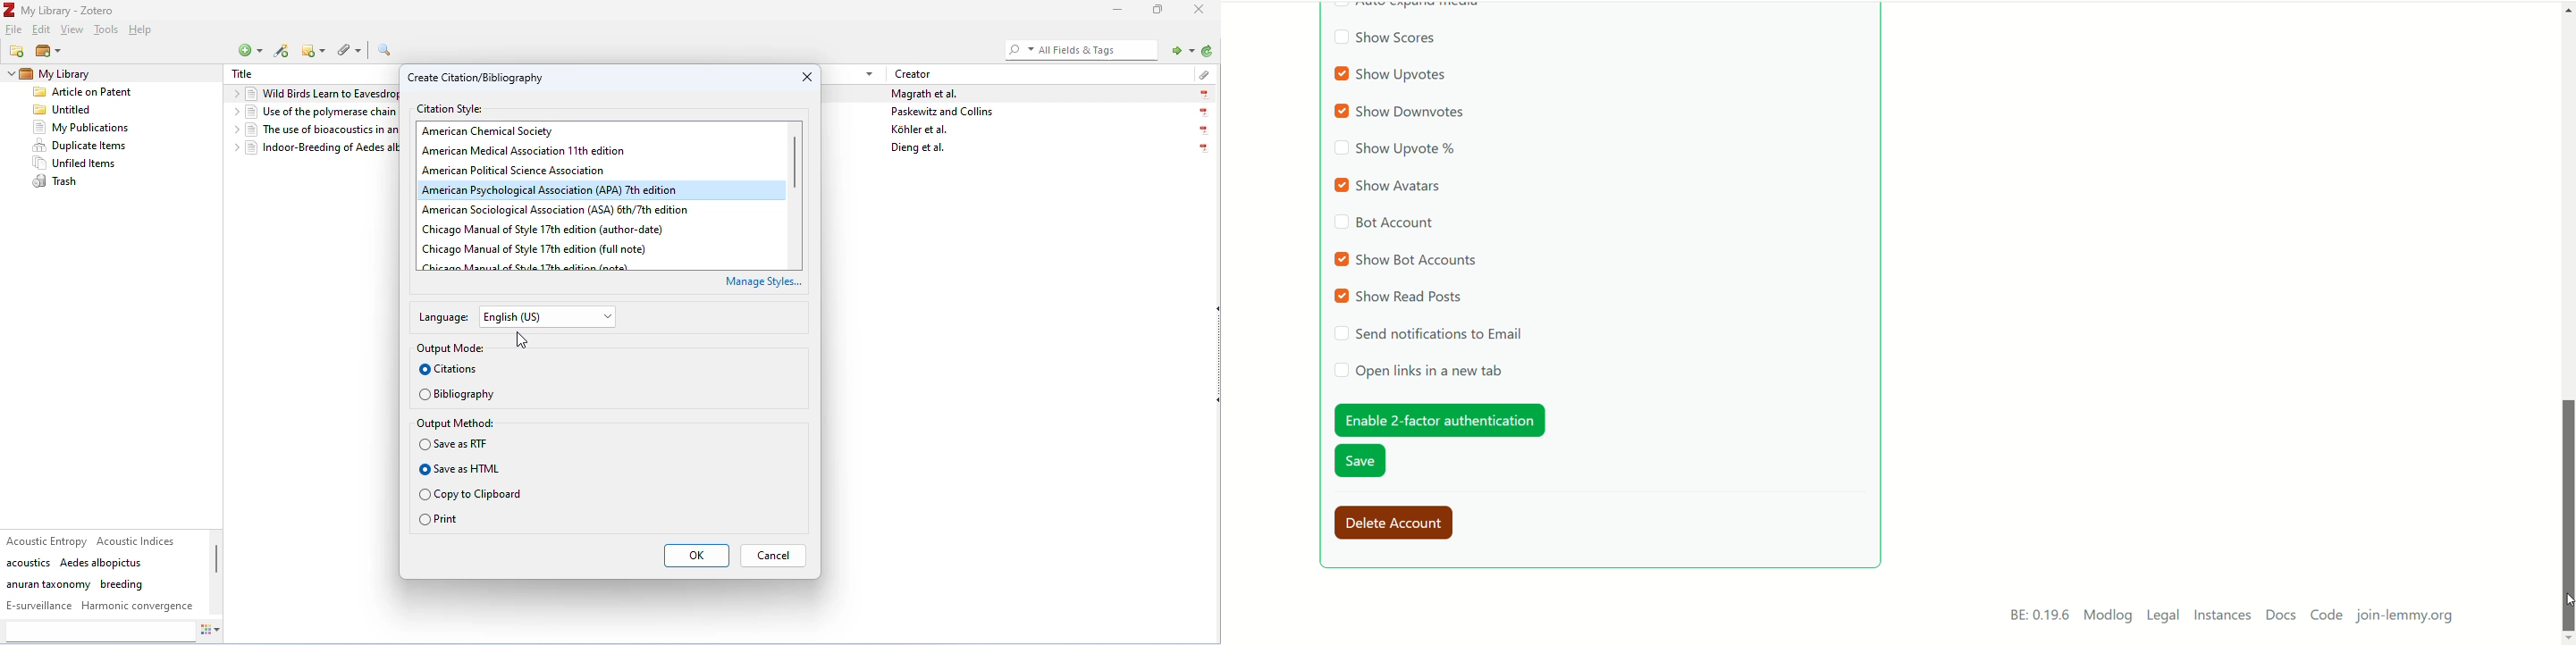 The height and width of the screenshot is (672, 2576). What do you see at coordinates (234, 128) in the screenshot?
I see `drop down` at bounding box center [234, 128].